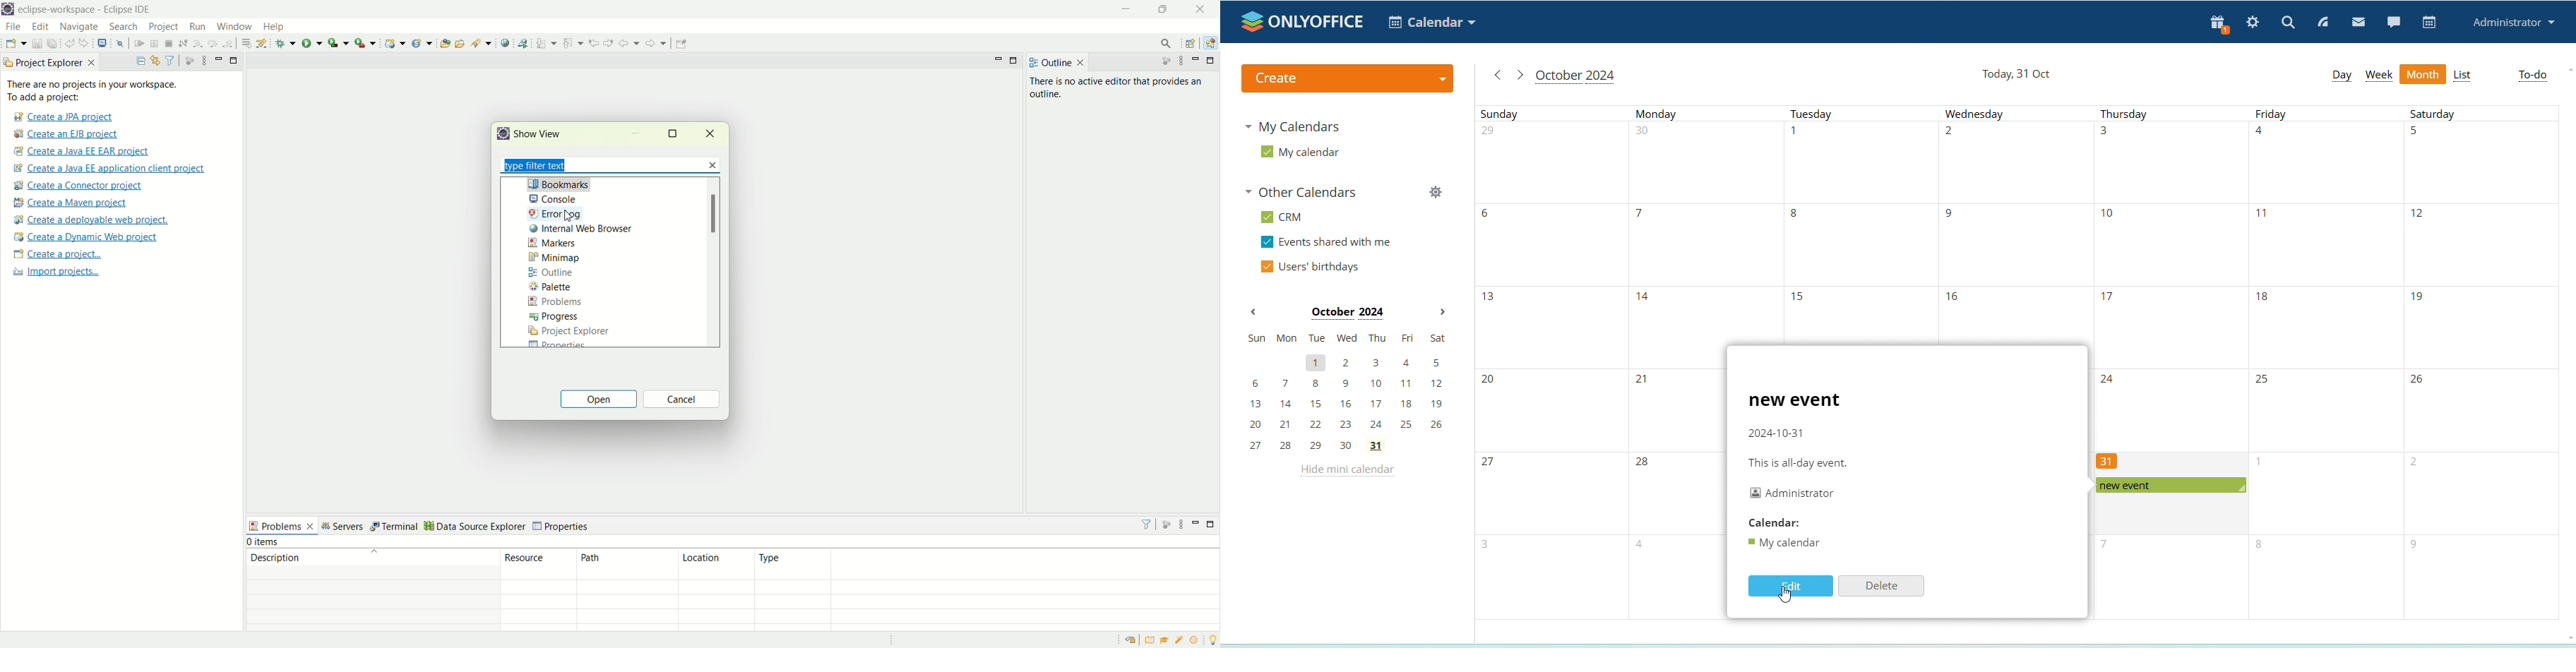 The image size is (2576, 672). I want to click on calendar, so click(1772, 523).